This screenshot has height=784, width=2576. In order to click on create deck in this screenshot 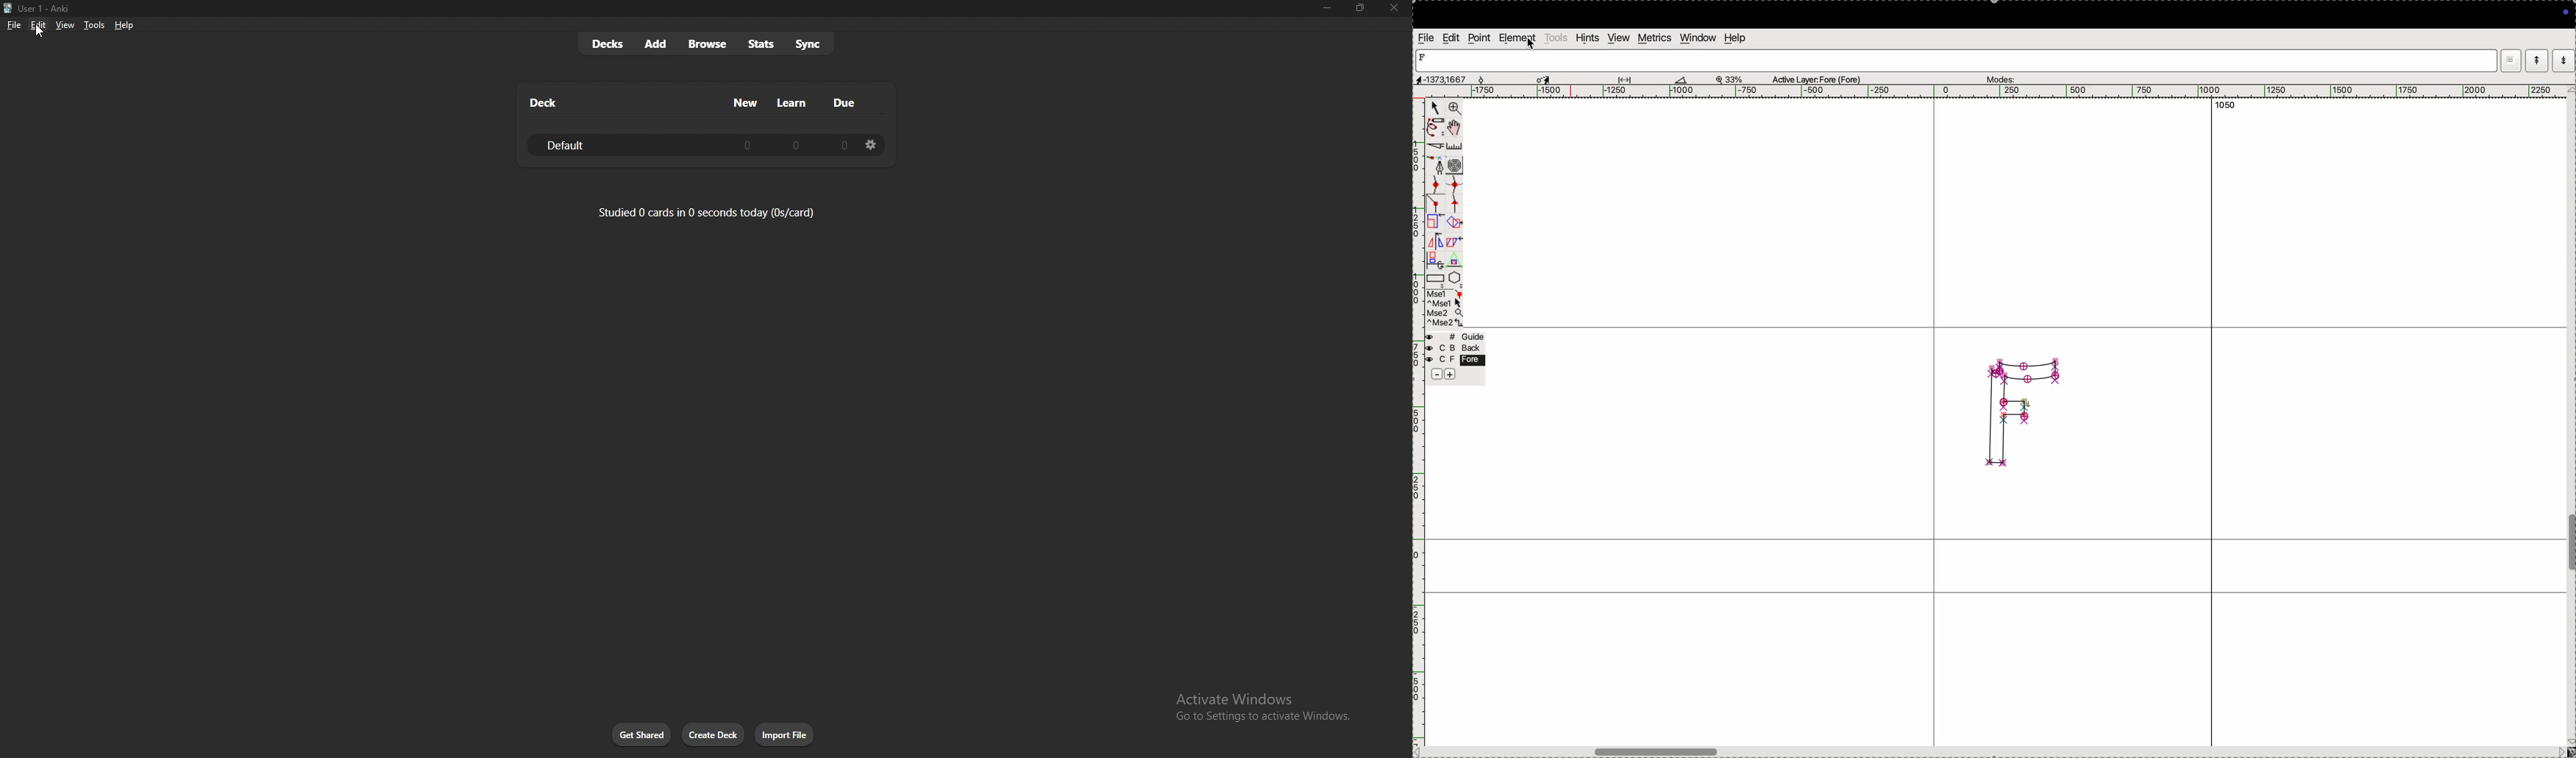, I will do `click(714, 735)`.